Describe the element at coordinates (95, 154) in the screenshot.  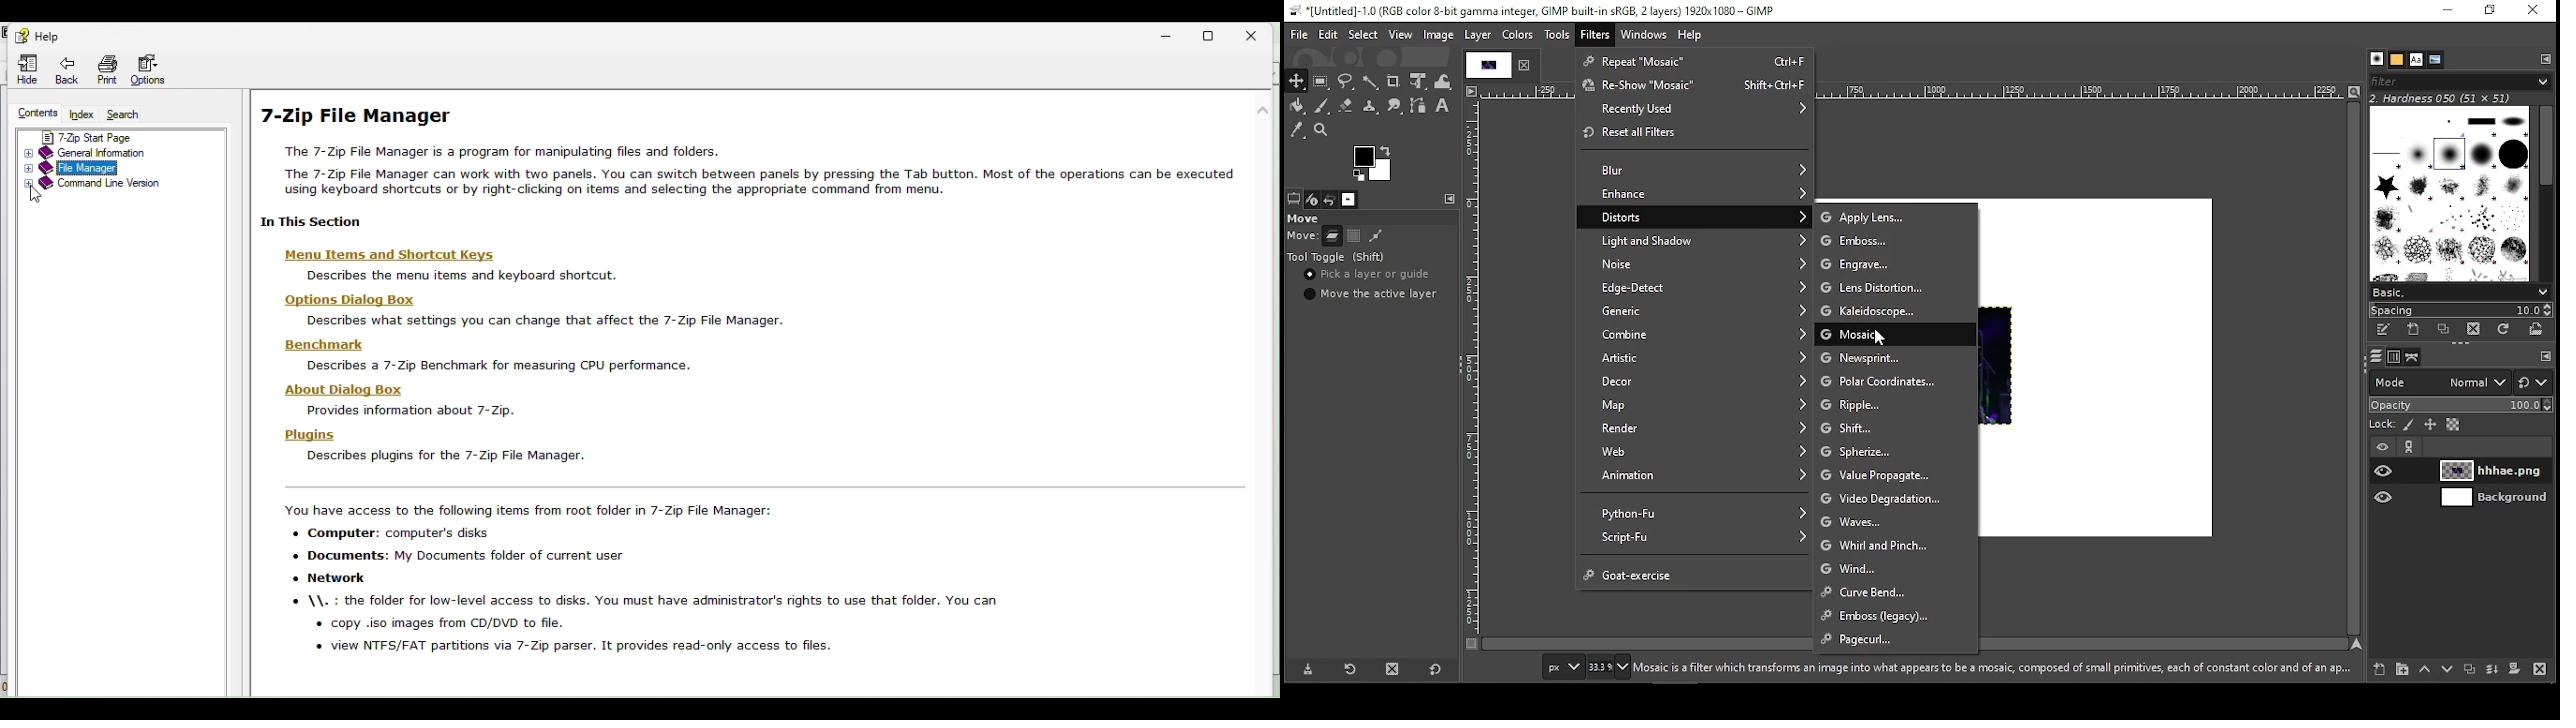
I see `General information` at that location.